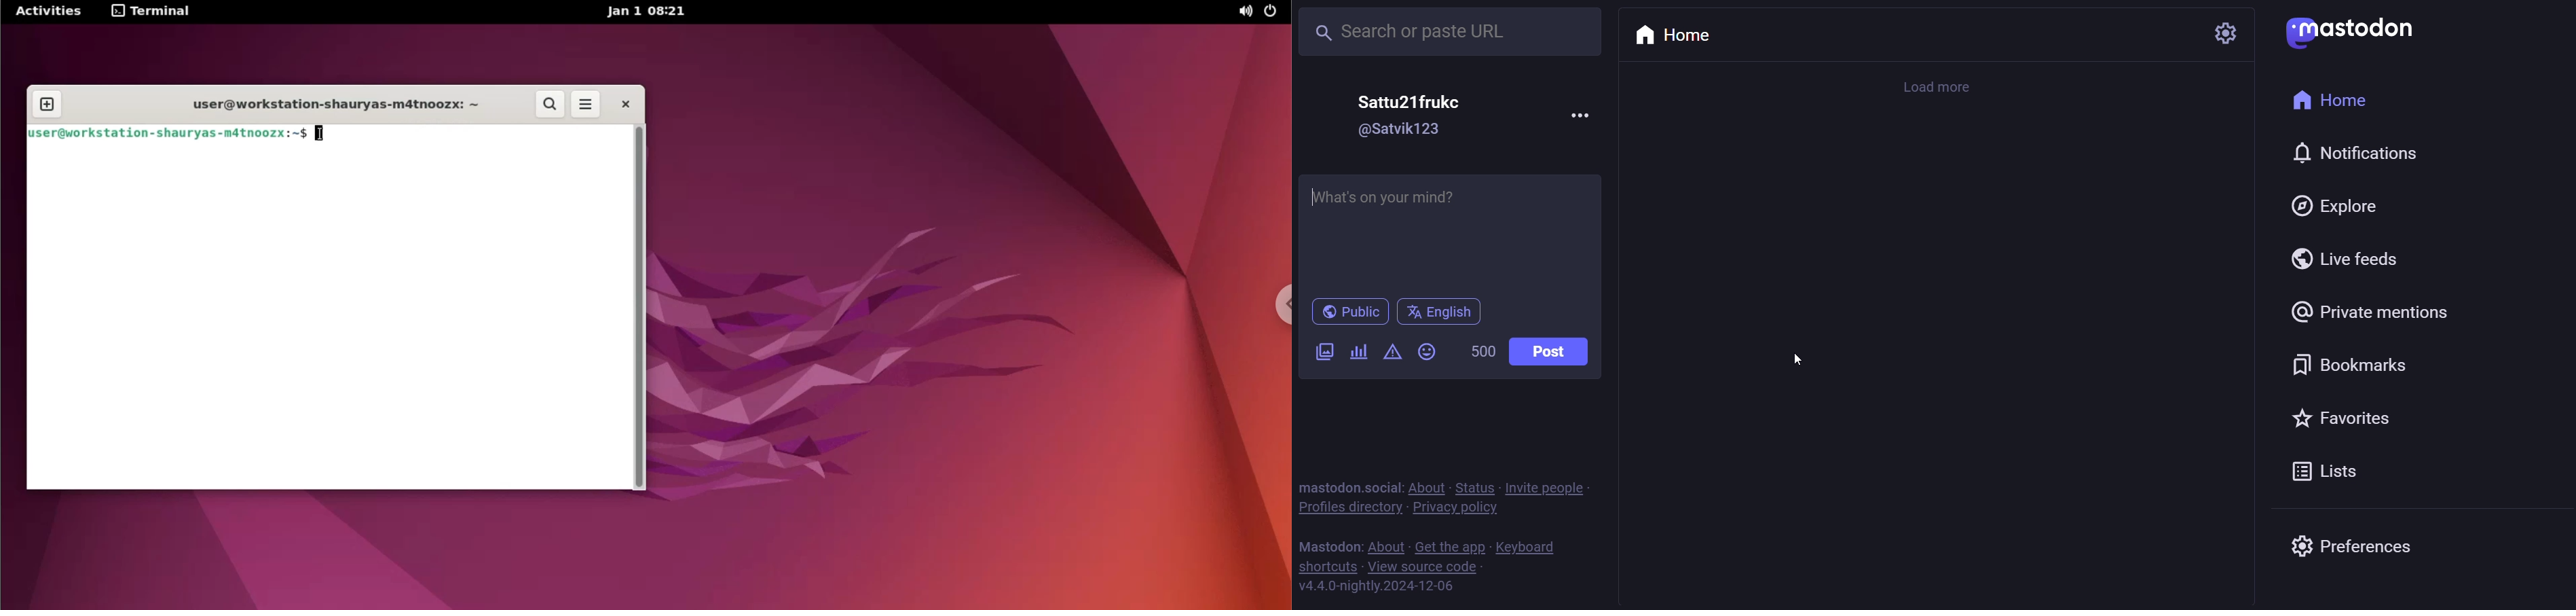  What do you see at coordinates (2330, 102) in the screenshot?
I see `home` at bounding box center [2330, 102].